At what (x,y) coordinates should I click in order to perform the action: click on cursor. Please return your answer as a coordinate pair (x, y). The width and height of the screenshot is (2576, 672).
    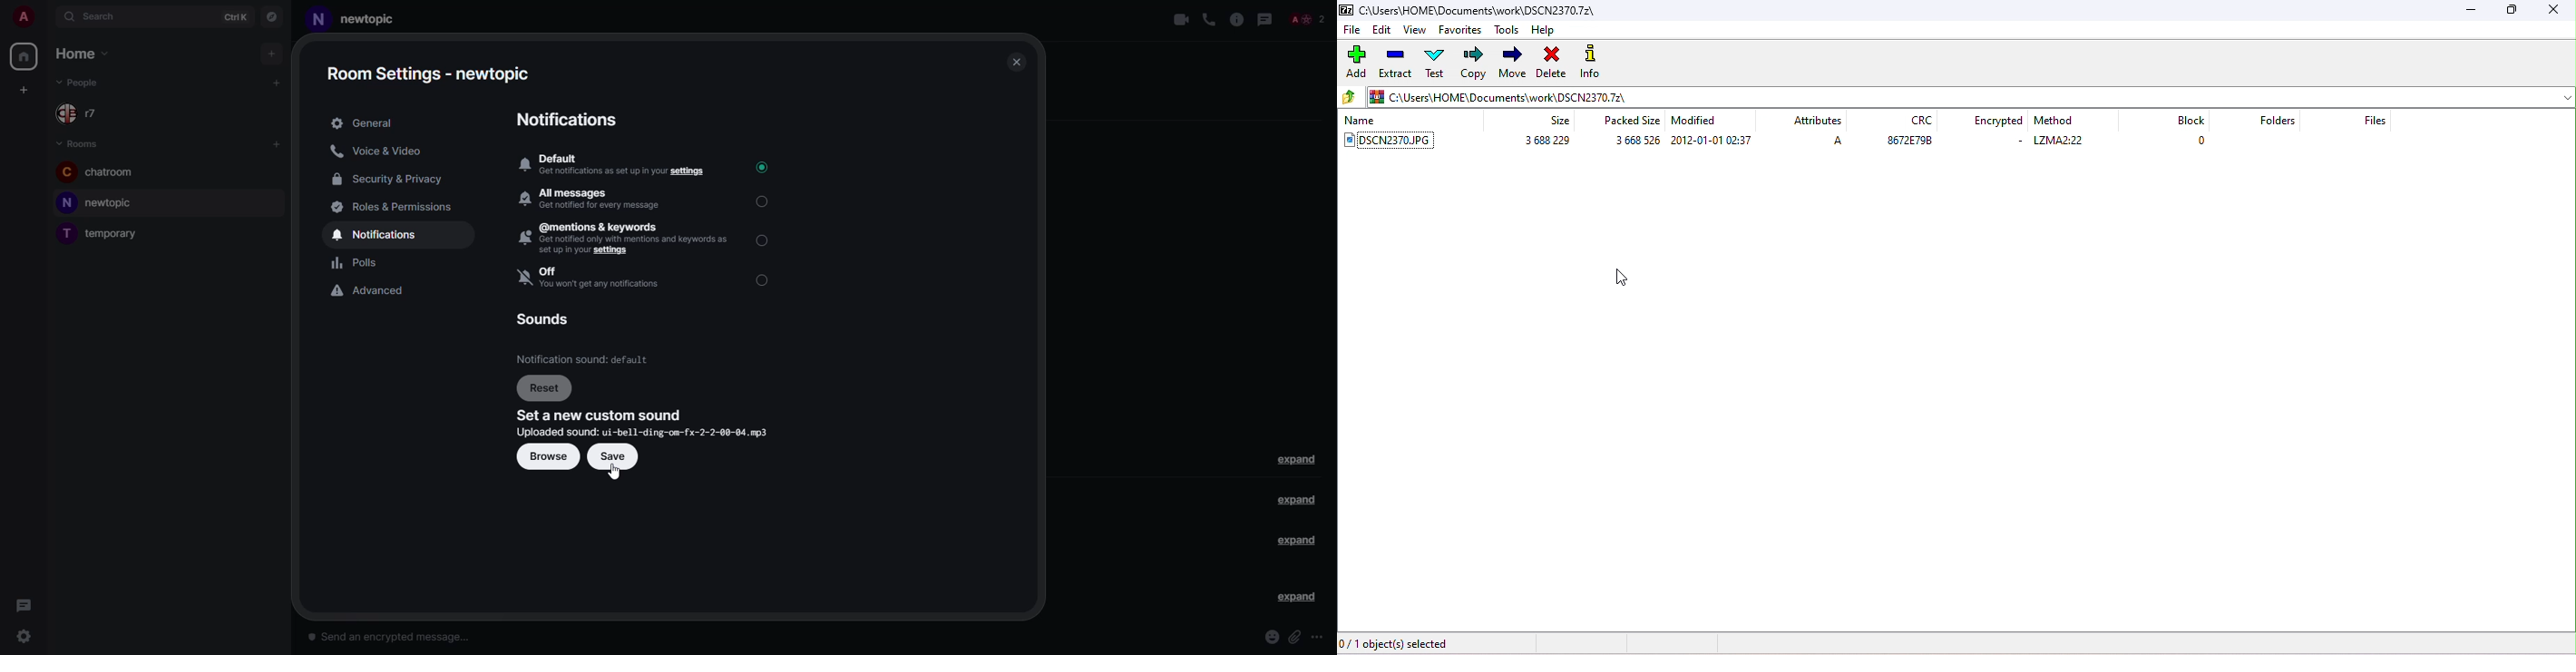
    Looking at the image, I should click on (617, 474).